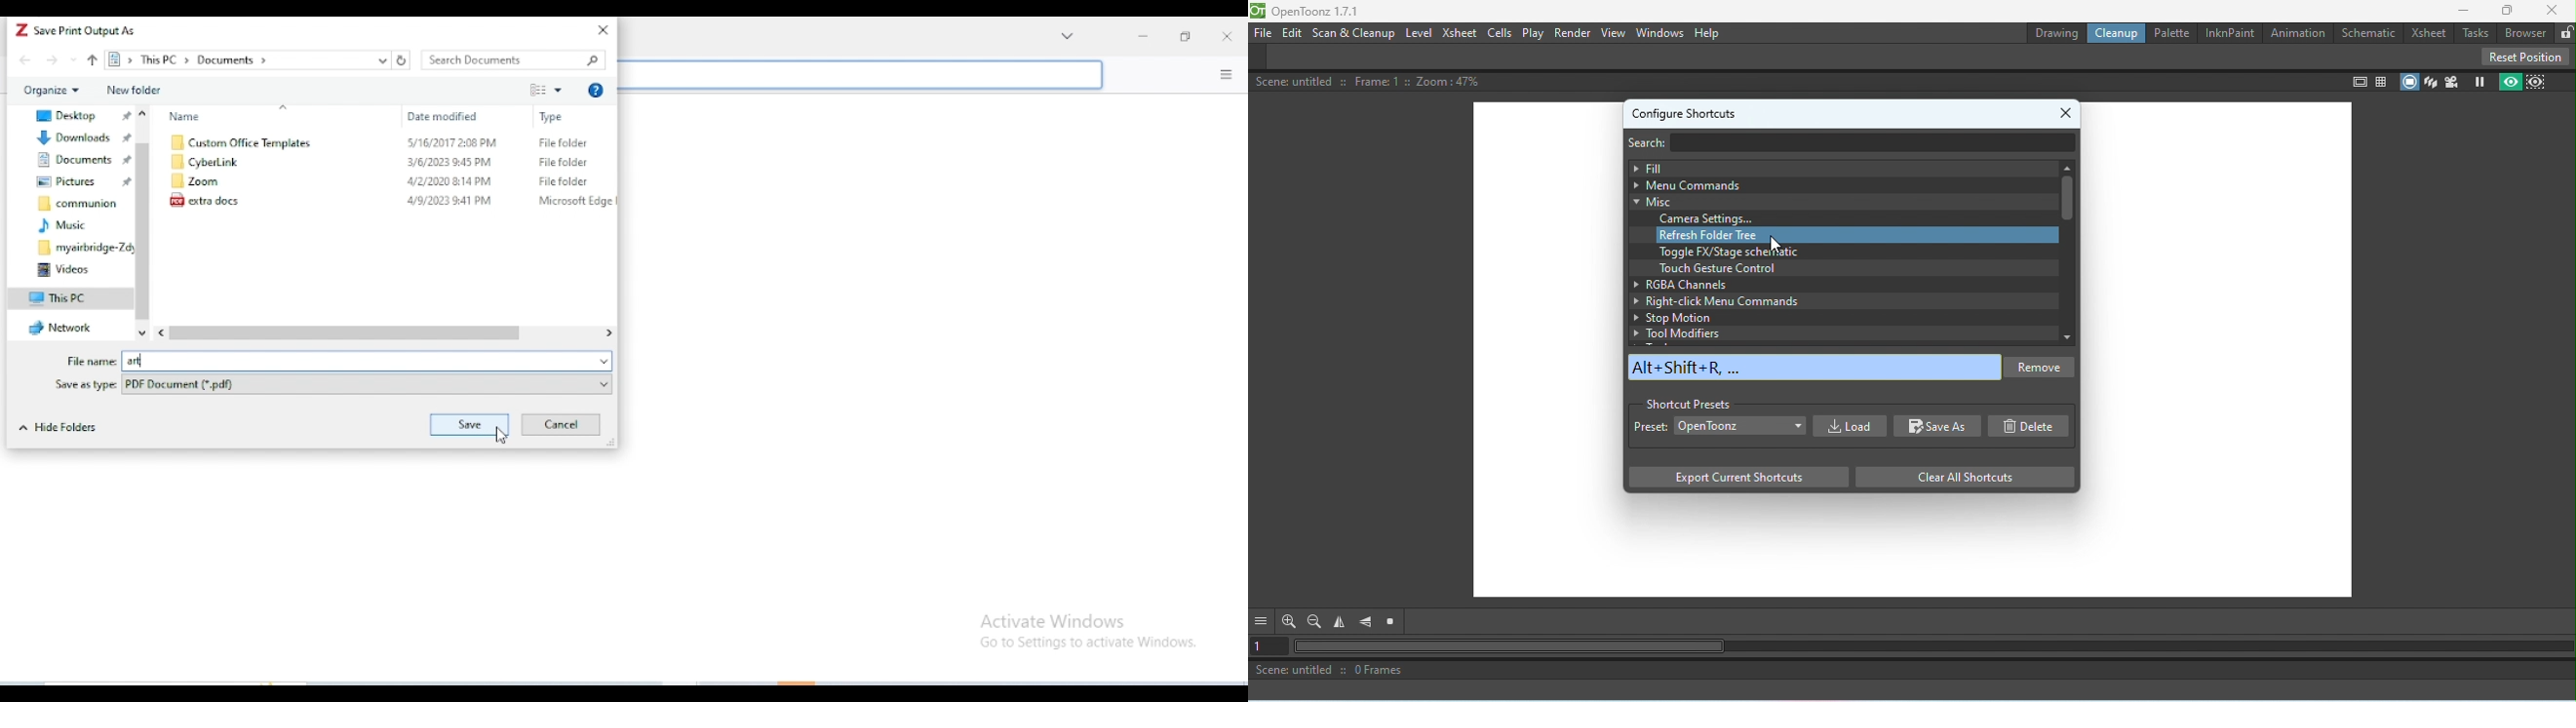  I want to click on Animation, so click(2295, 30).